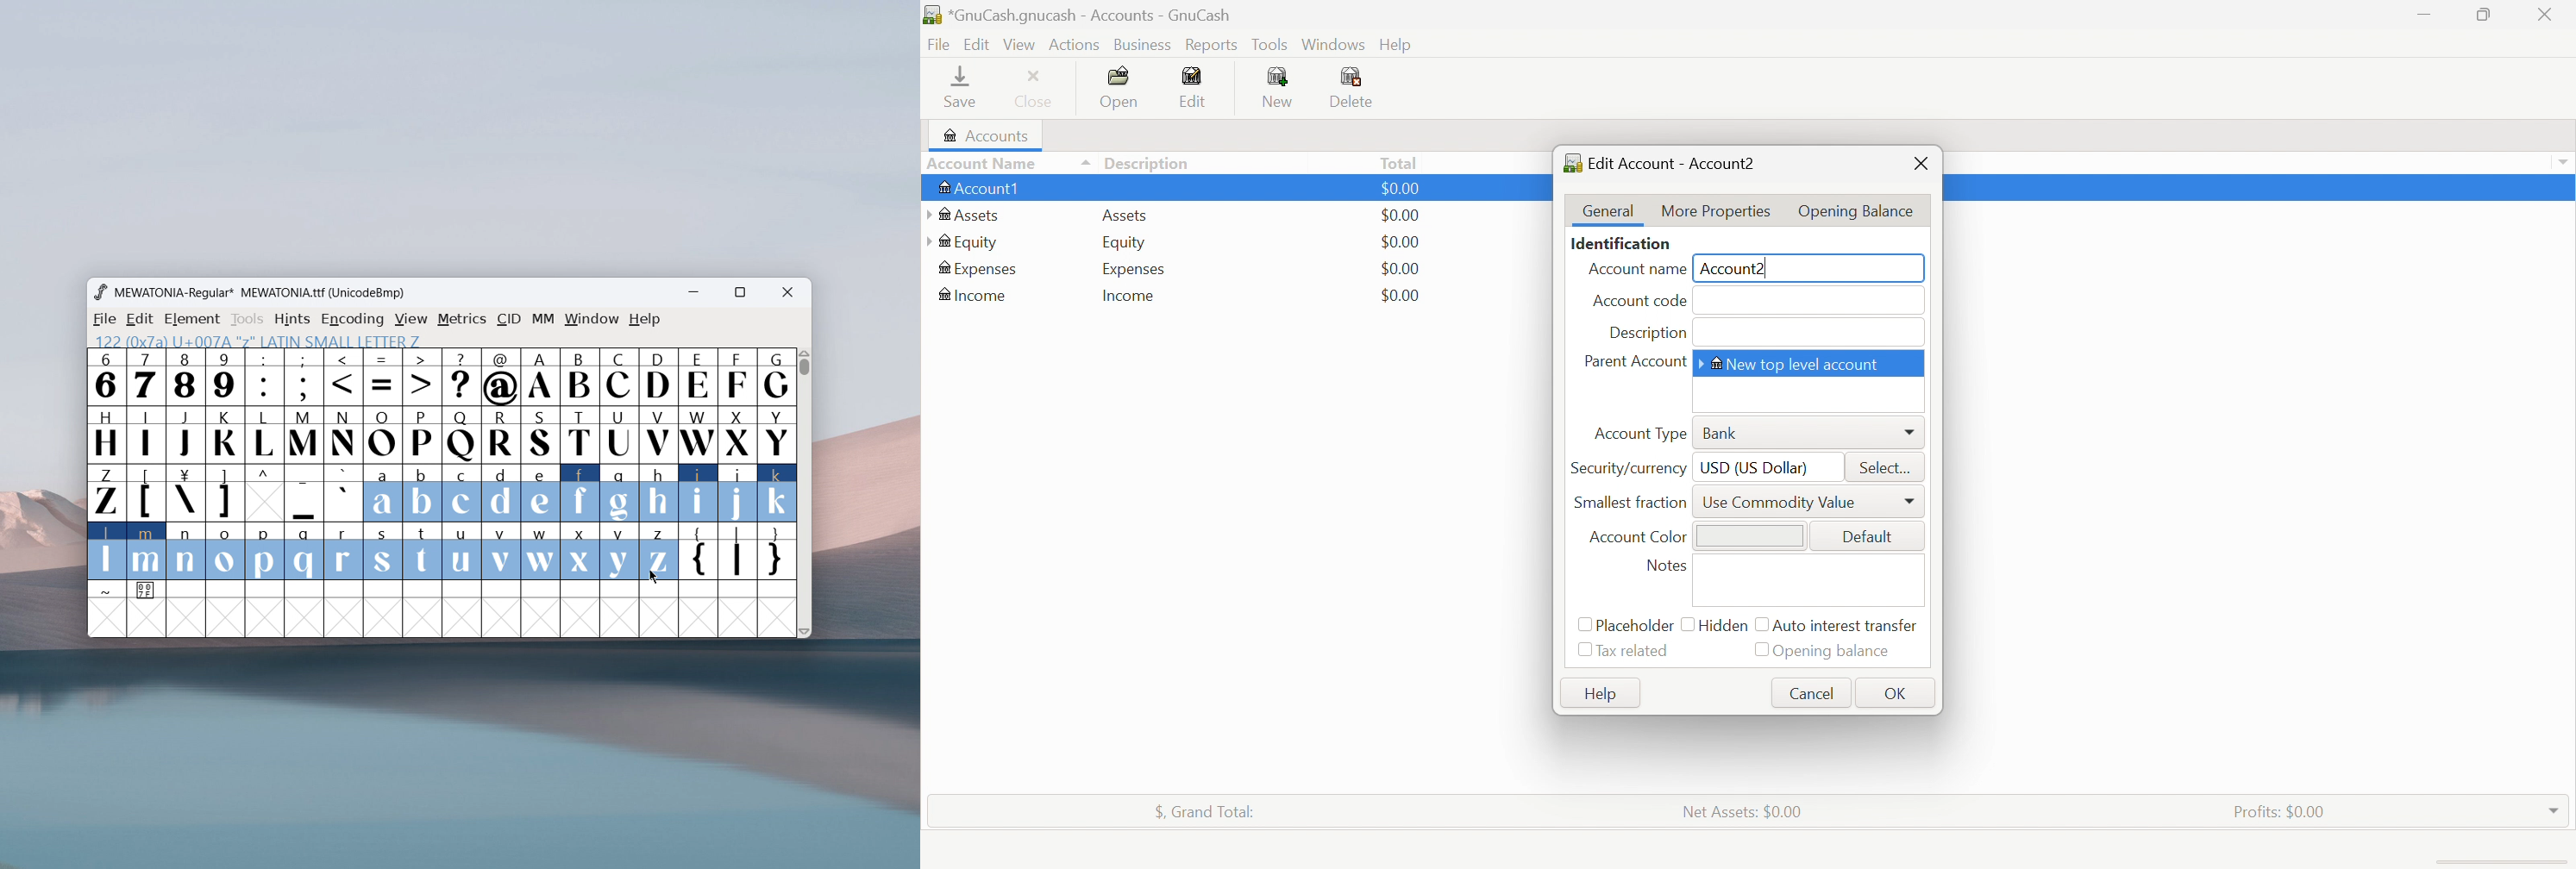  Describe the element at coordinates (736, 376) in the screenshot. I see `F` at that location.